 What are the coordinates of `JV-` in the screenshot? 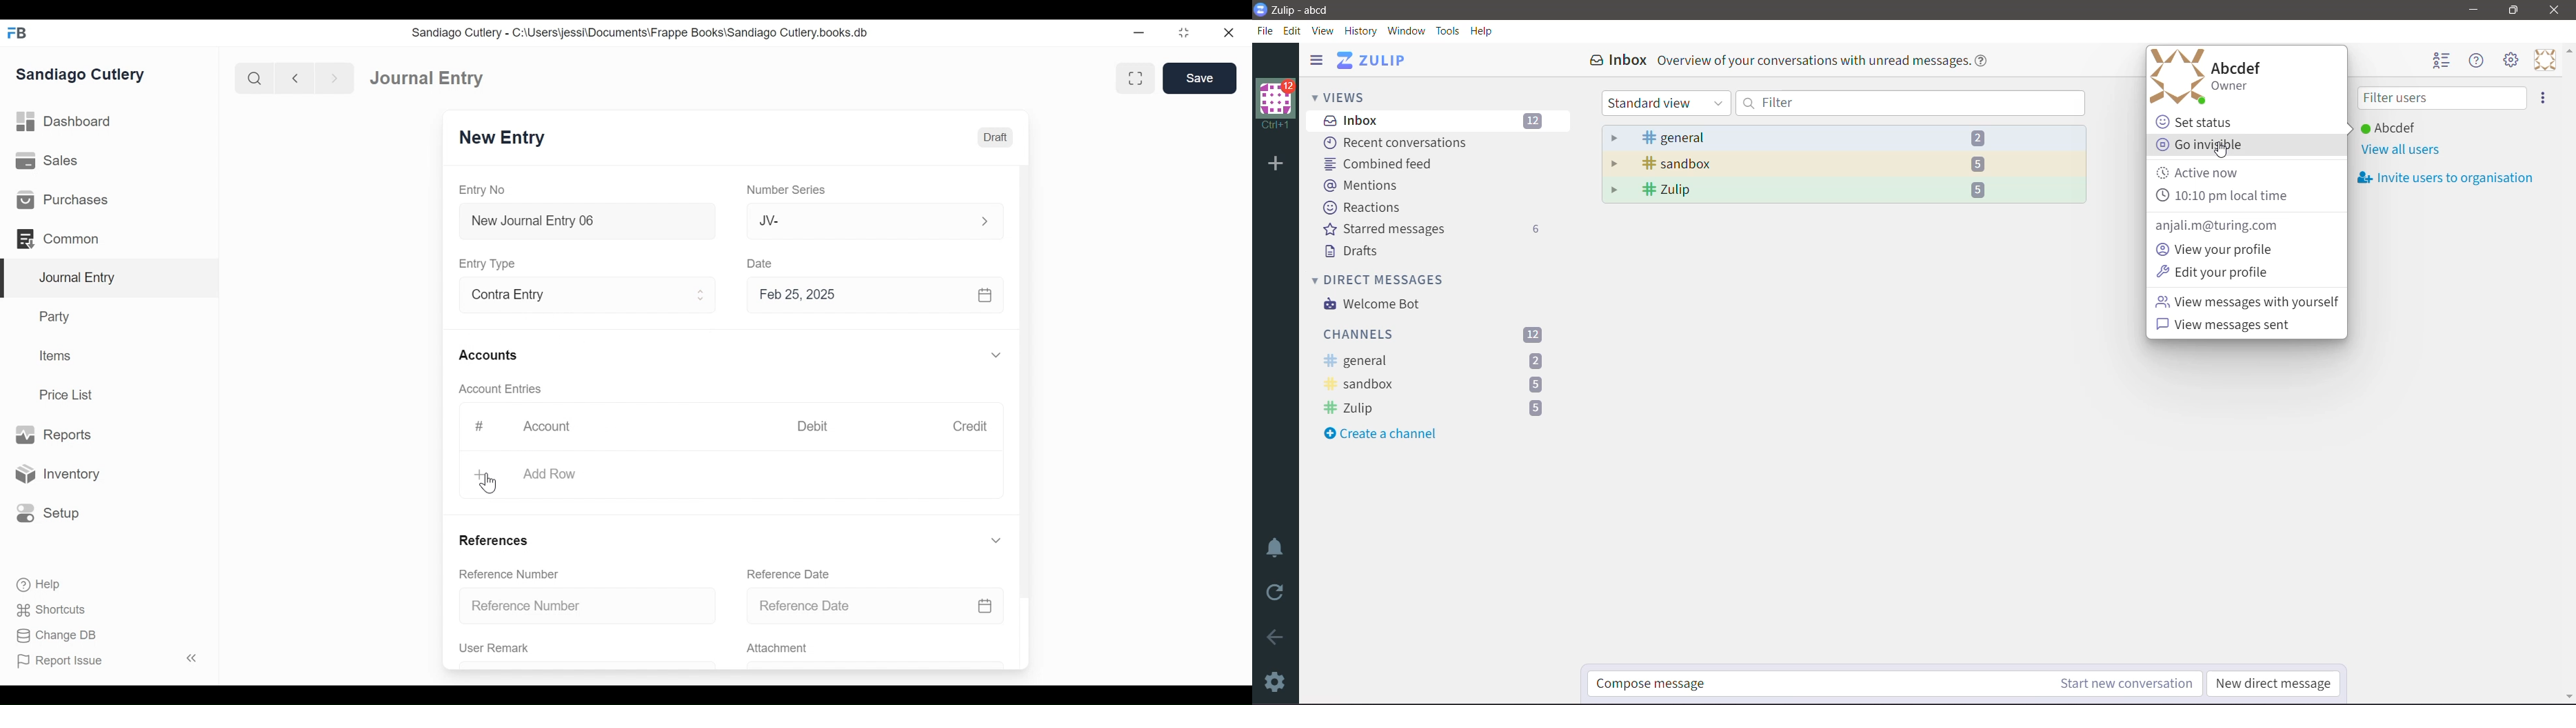 It's located at (860, 219).